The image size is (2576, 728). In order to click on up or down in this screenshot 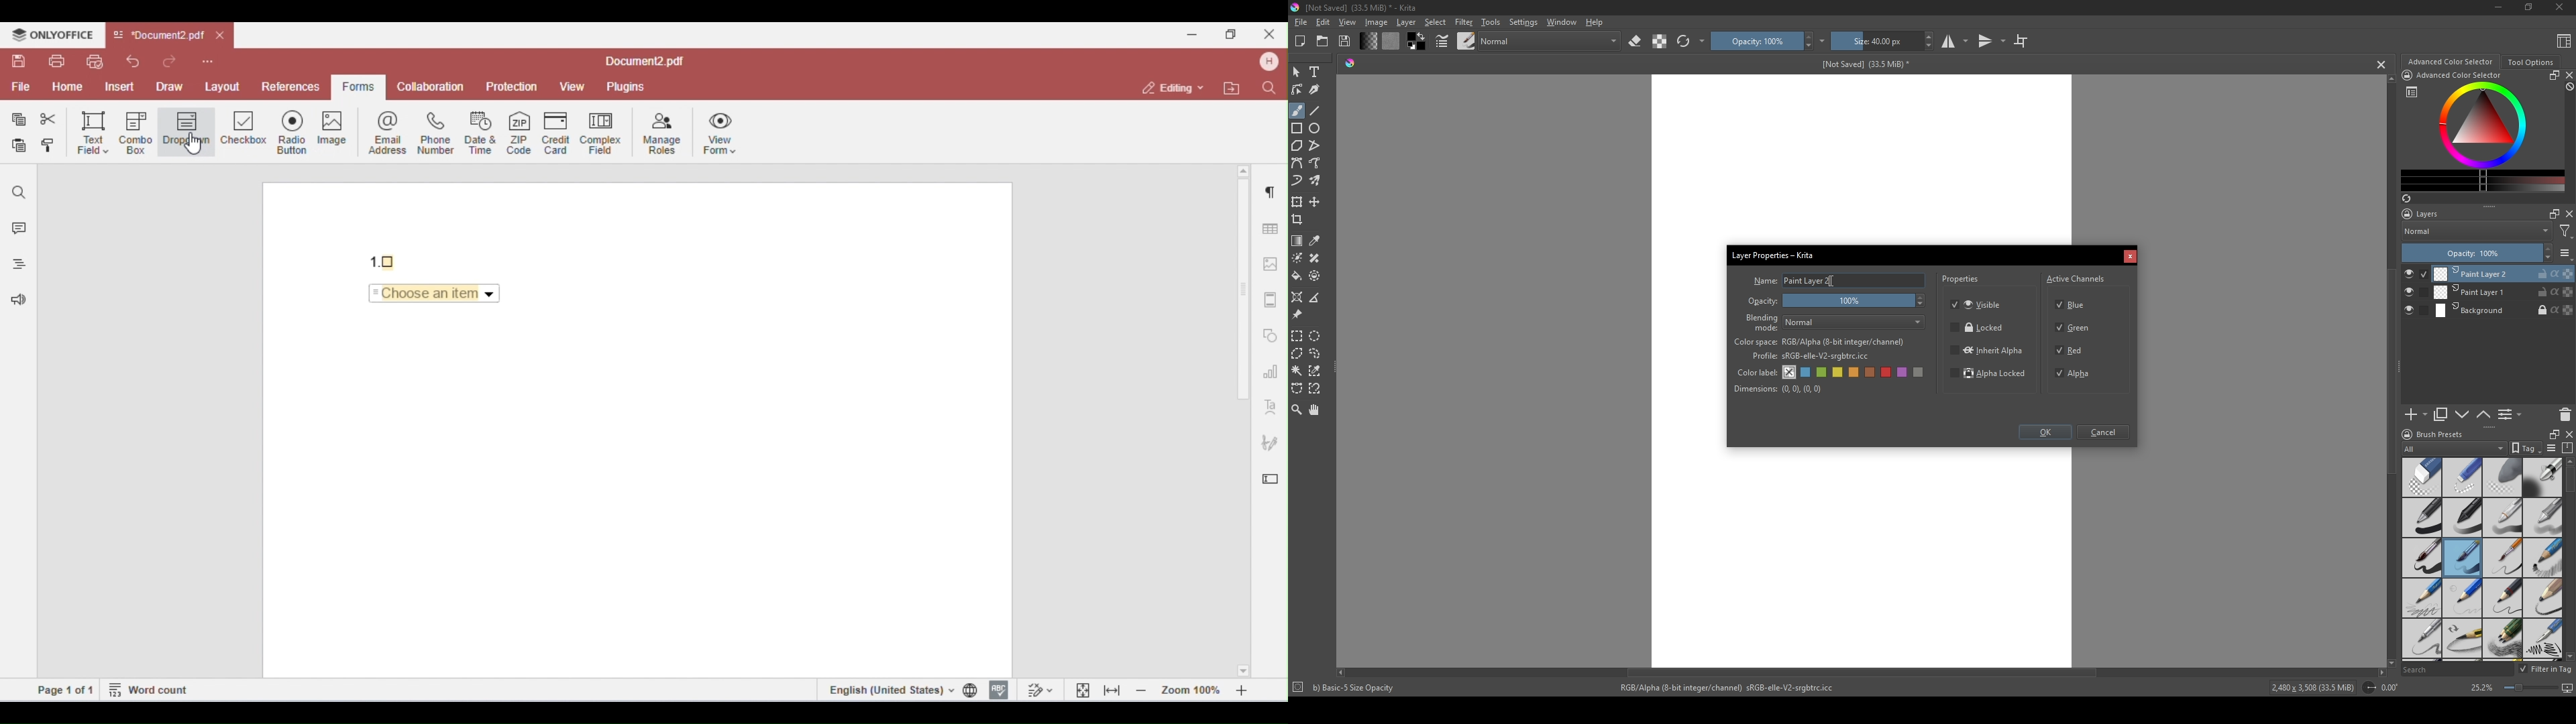, I will do `click(2484, 414)`.